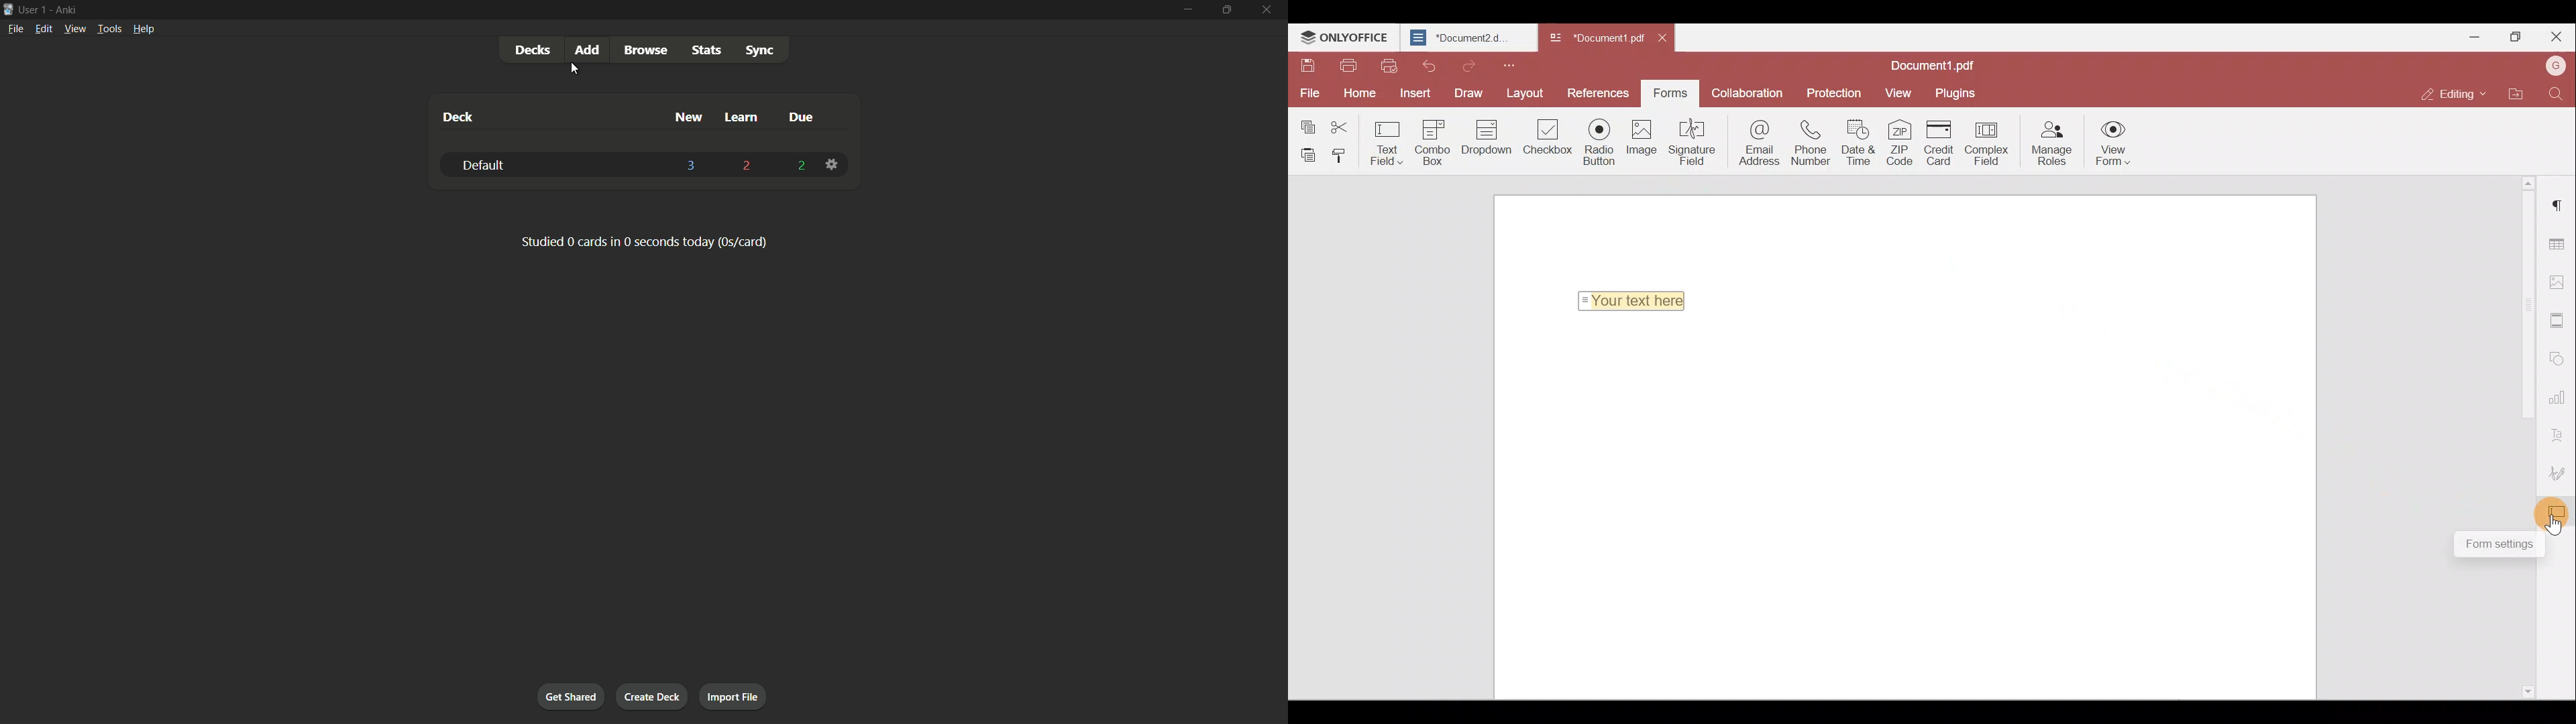 The image size is (2576, 728). Describe the element at coordinates (1900, 145) in the screenshot. I see `ZIP Code` at that location.